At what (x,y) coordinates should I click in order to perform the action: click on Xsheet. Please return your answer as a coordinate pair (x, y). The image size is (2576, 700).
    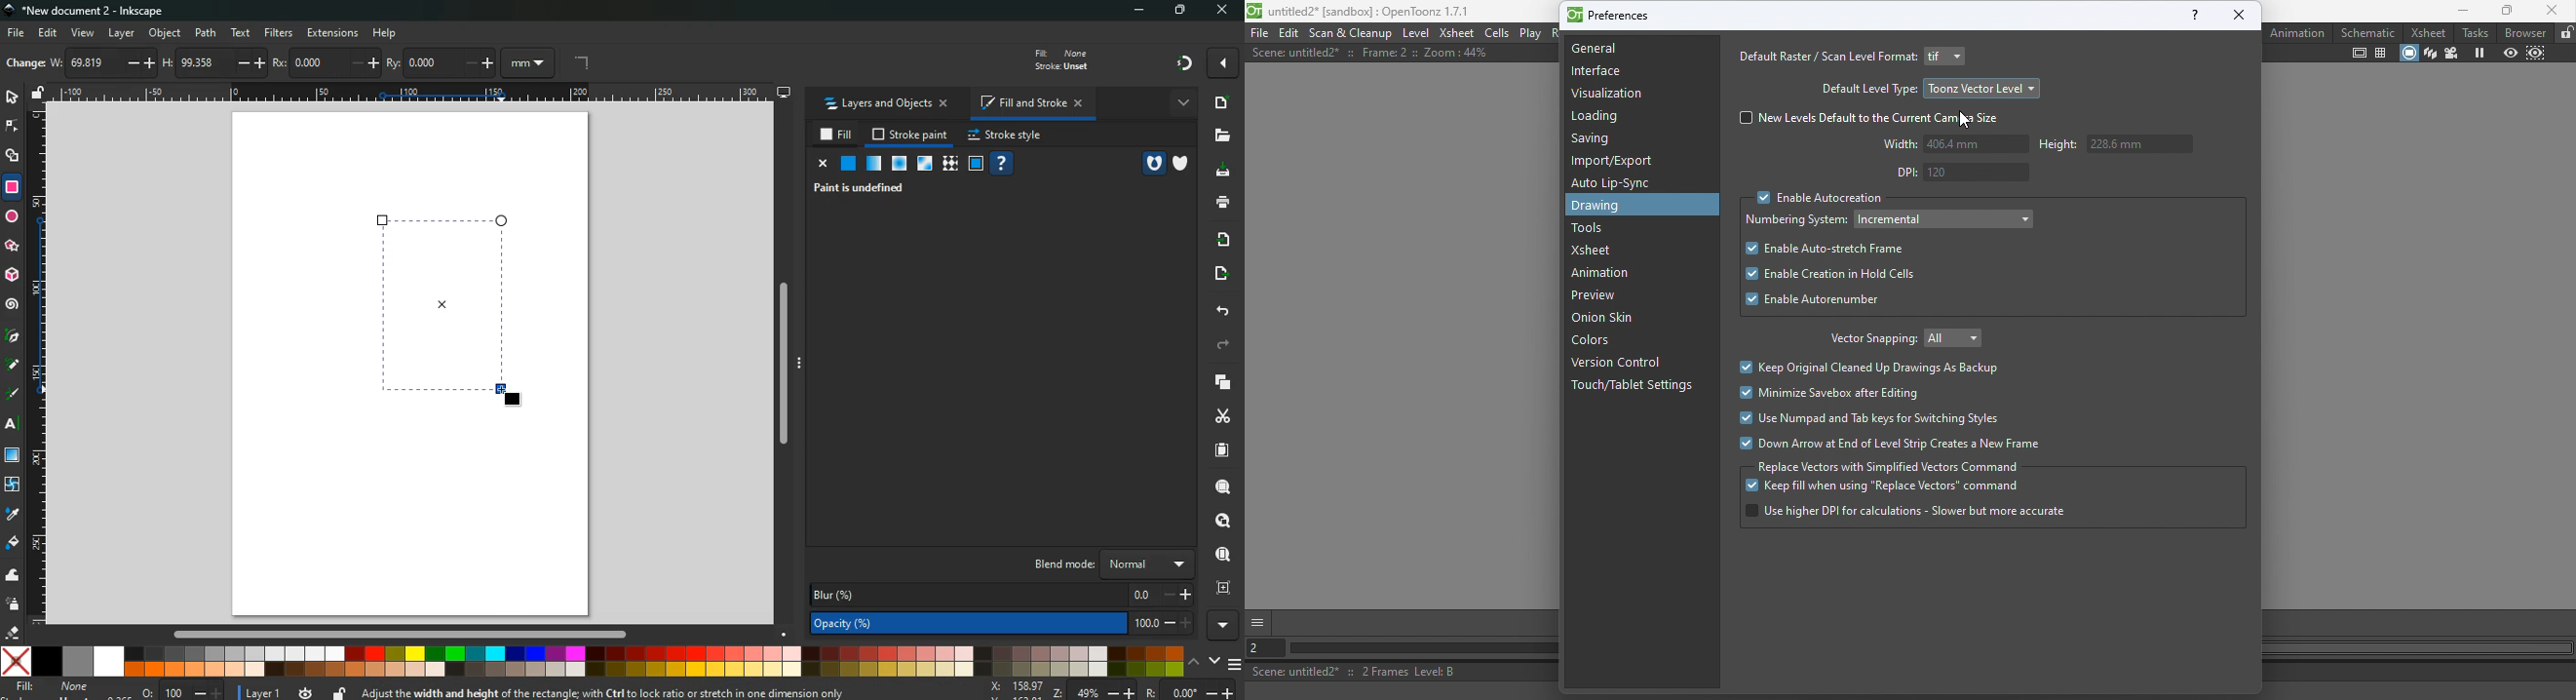
    Looking at the image, I should click on (2425, 31).